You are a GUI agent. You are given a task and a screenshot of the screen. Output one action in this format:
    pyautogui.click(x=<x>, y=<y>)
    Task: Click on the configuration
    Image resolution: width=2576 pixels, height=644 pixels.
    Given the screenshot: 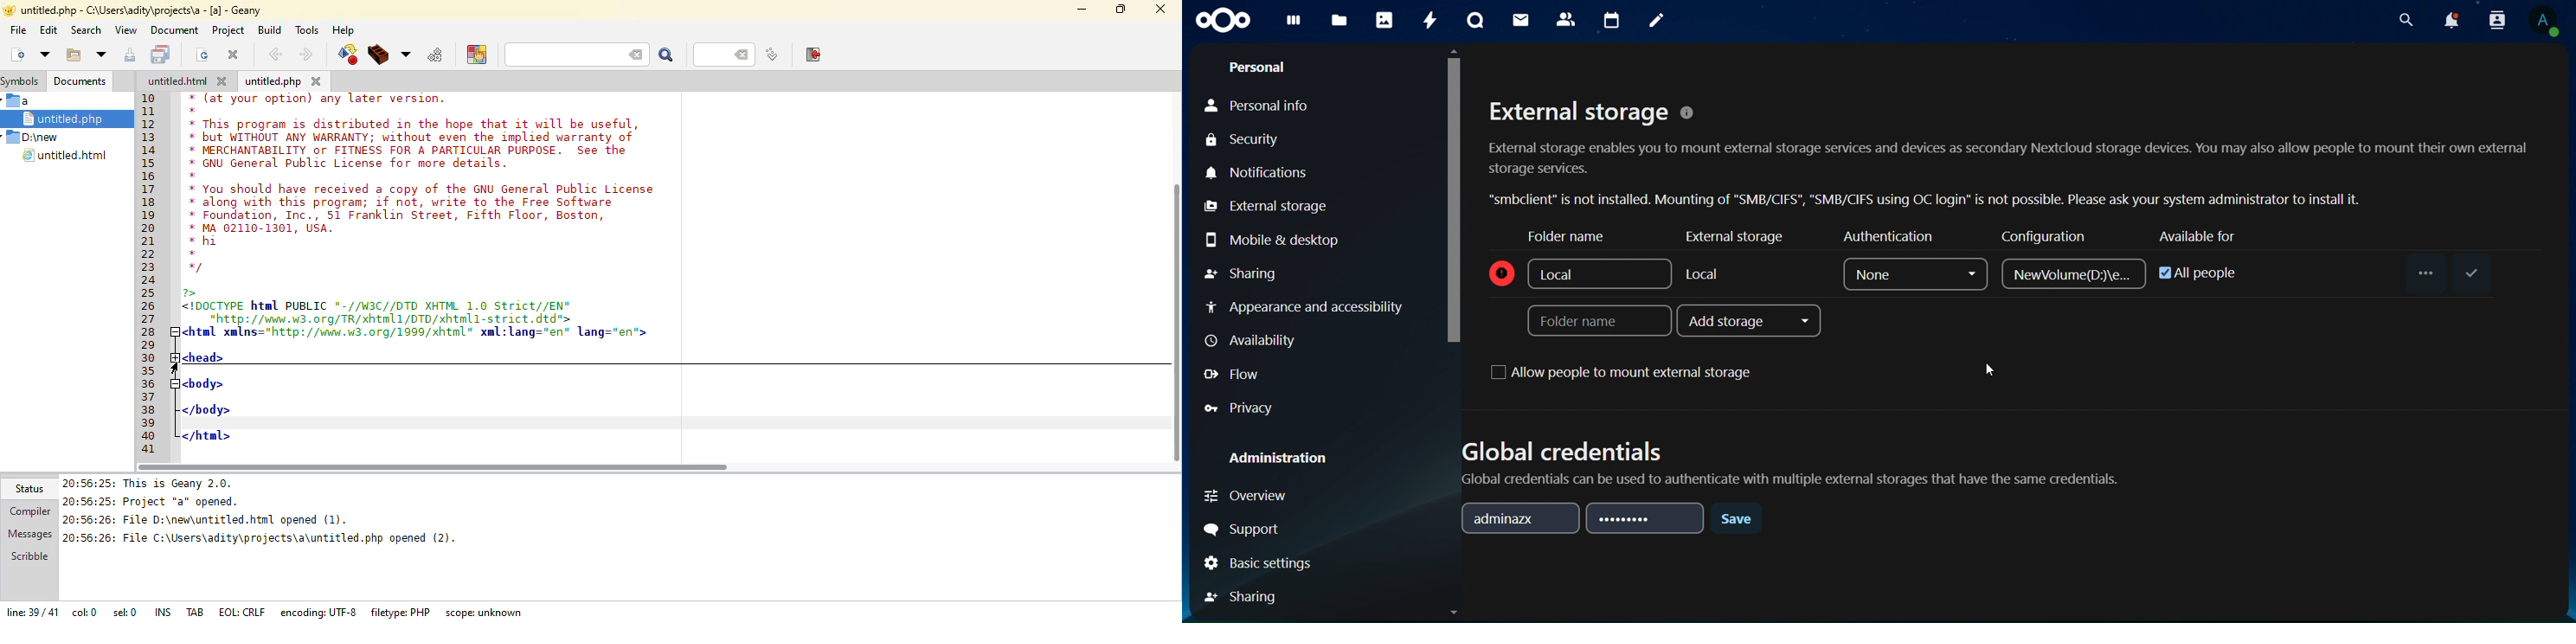 What is the action you would take?
    pyautogui.click(x=2048, y=238)
    